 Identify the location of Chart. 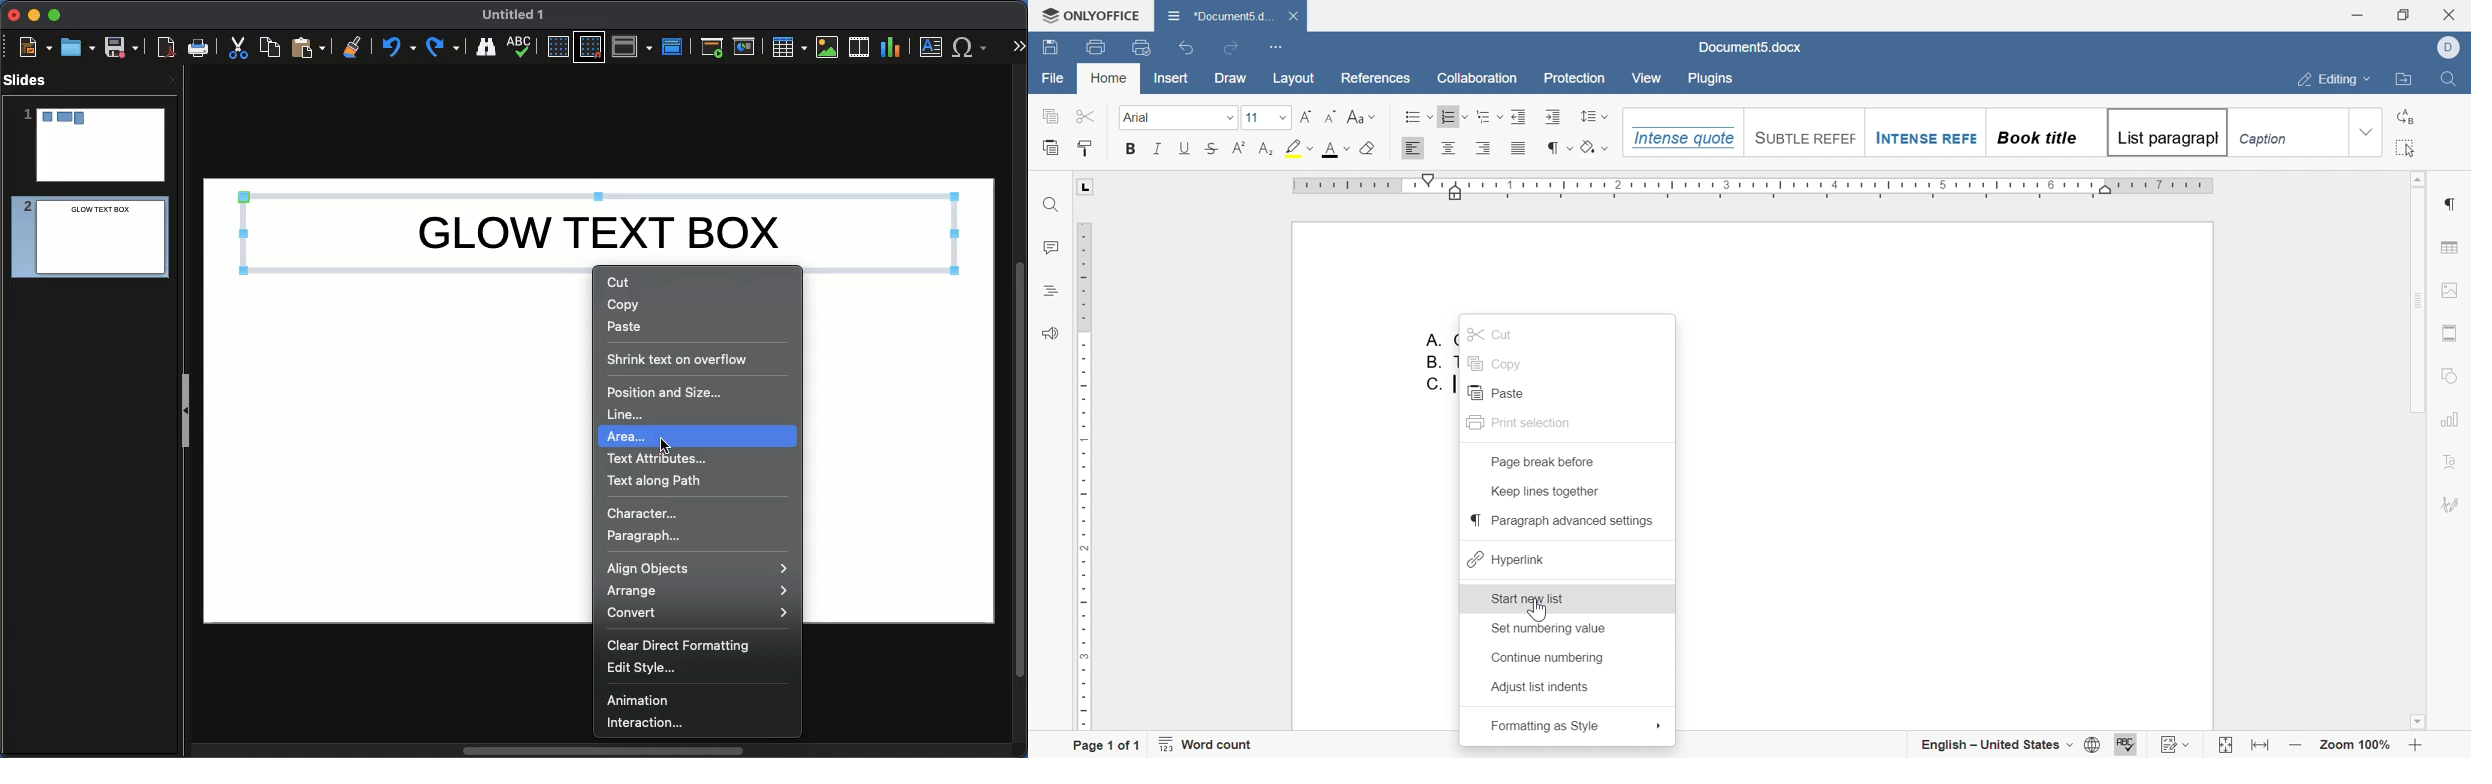
(890, 48).